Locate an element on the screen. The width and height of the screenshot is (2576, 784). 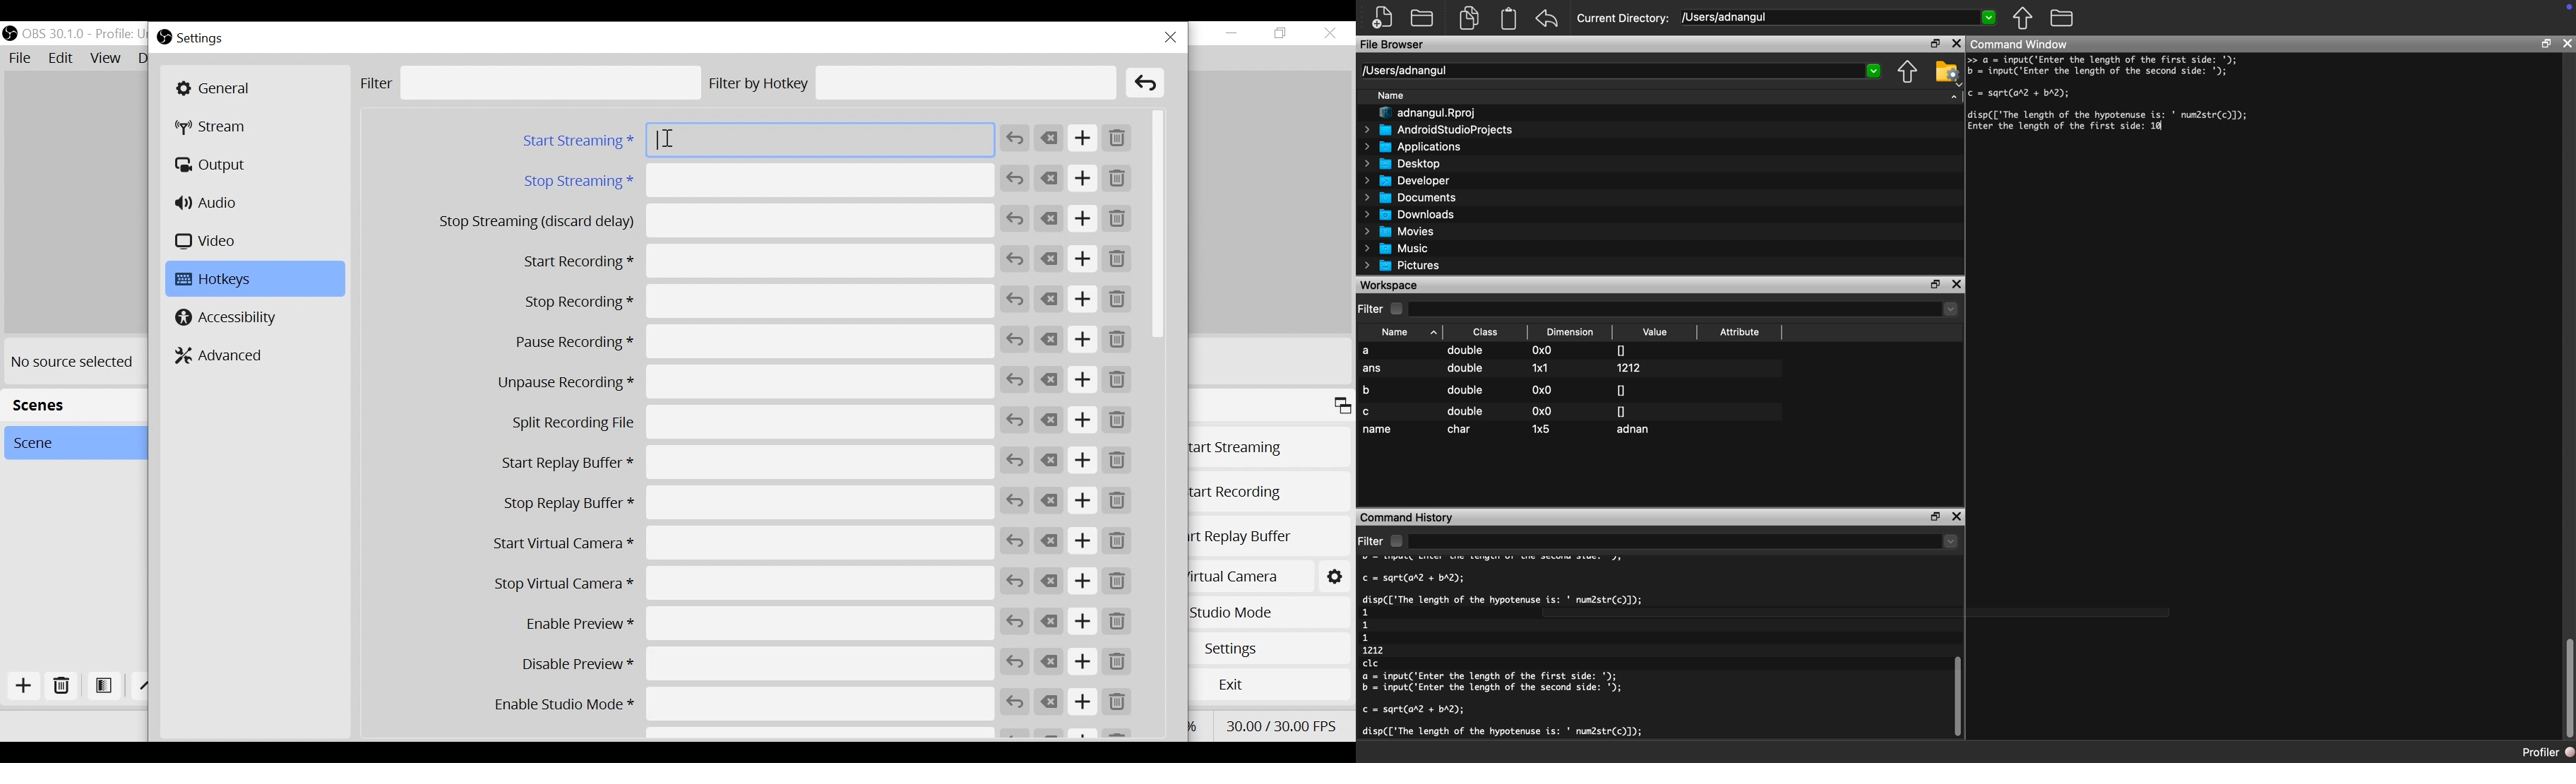
Remove is located at coordinates (1118, 703).